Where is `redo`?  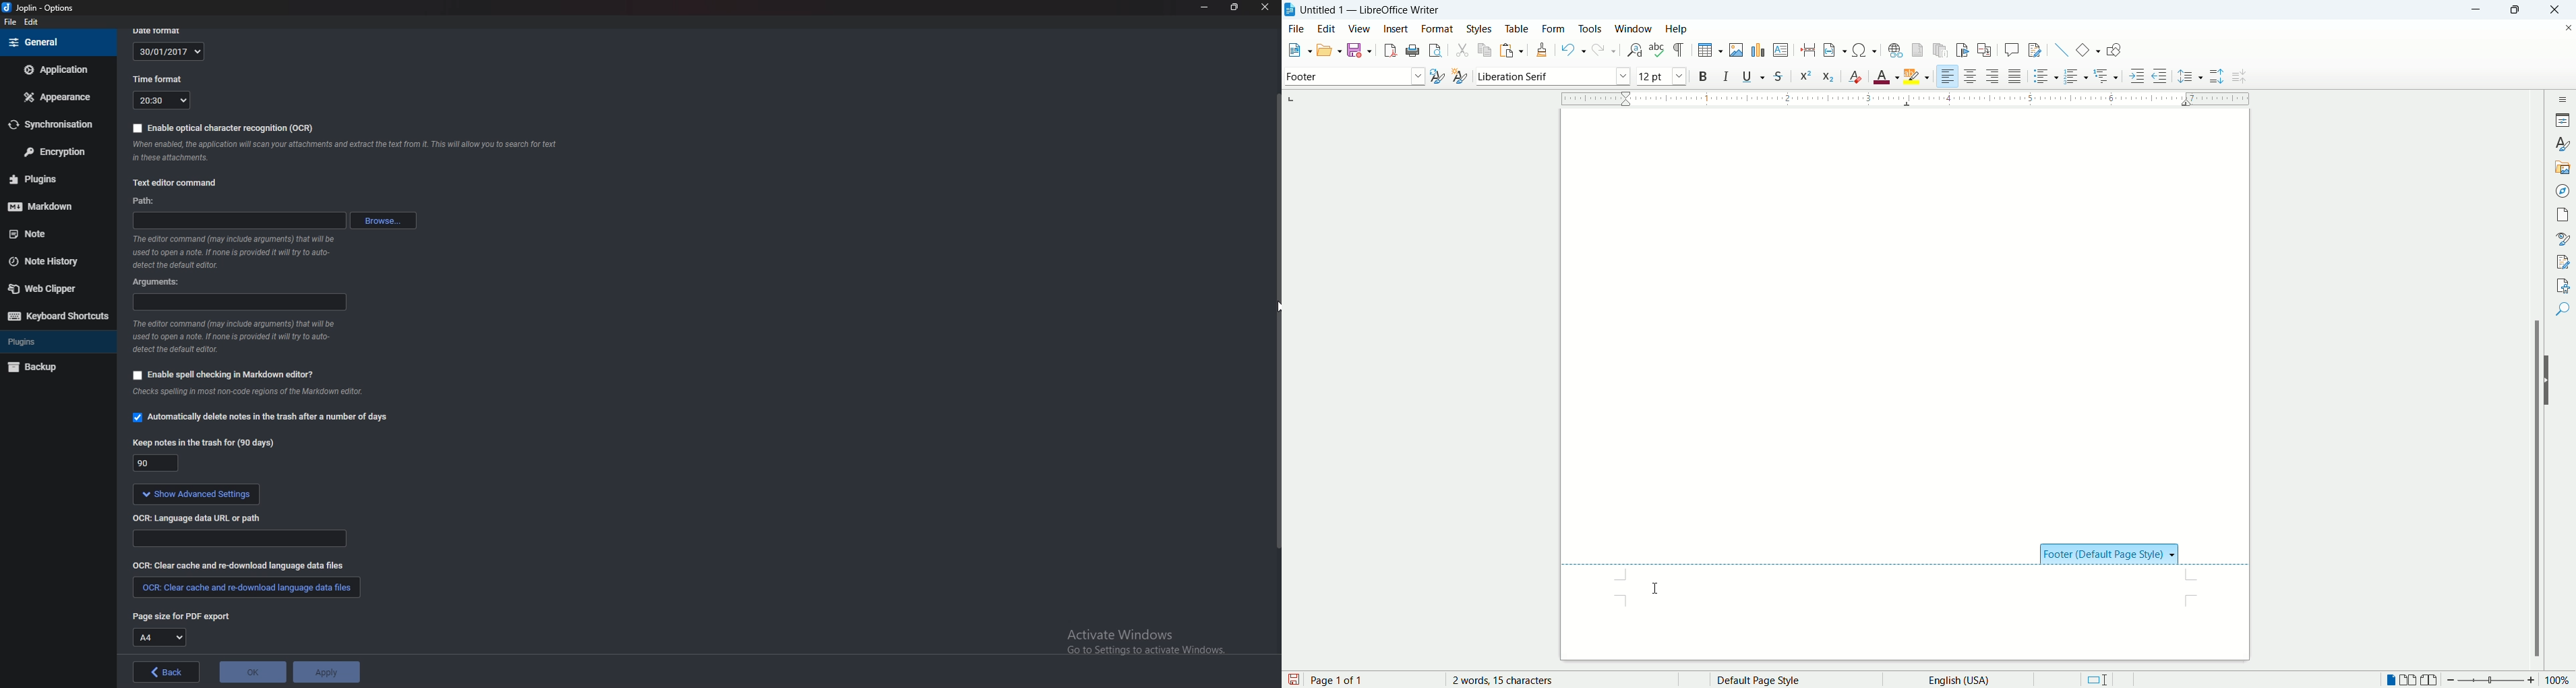 redo is located at coordinates (1602, 51).